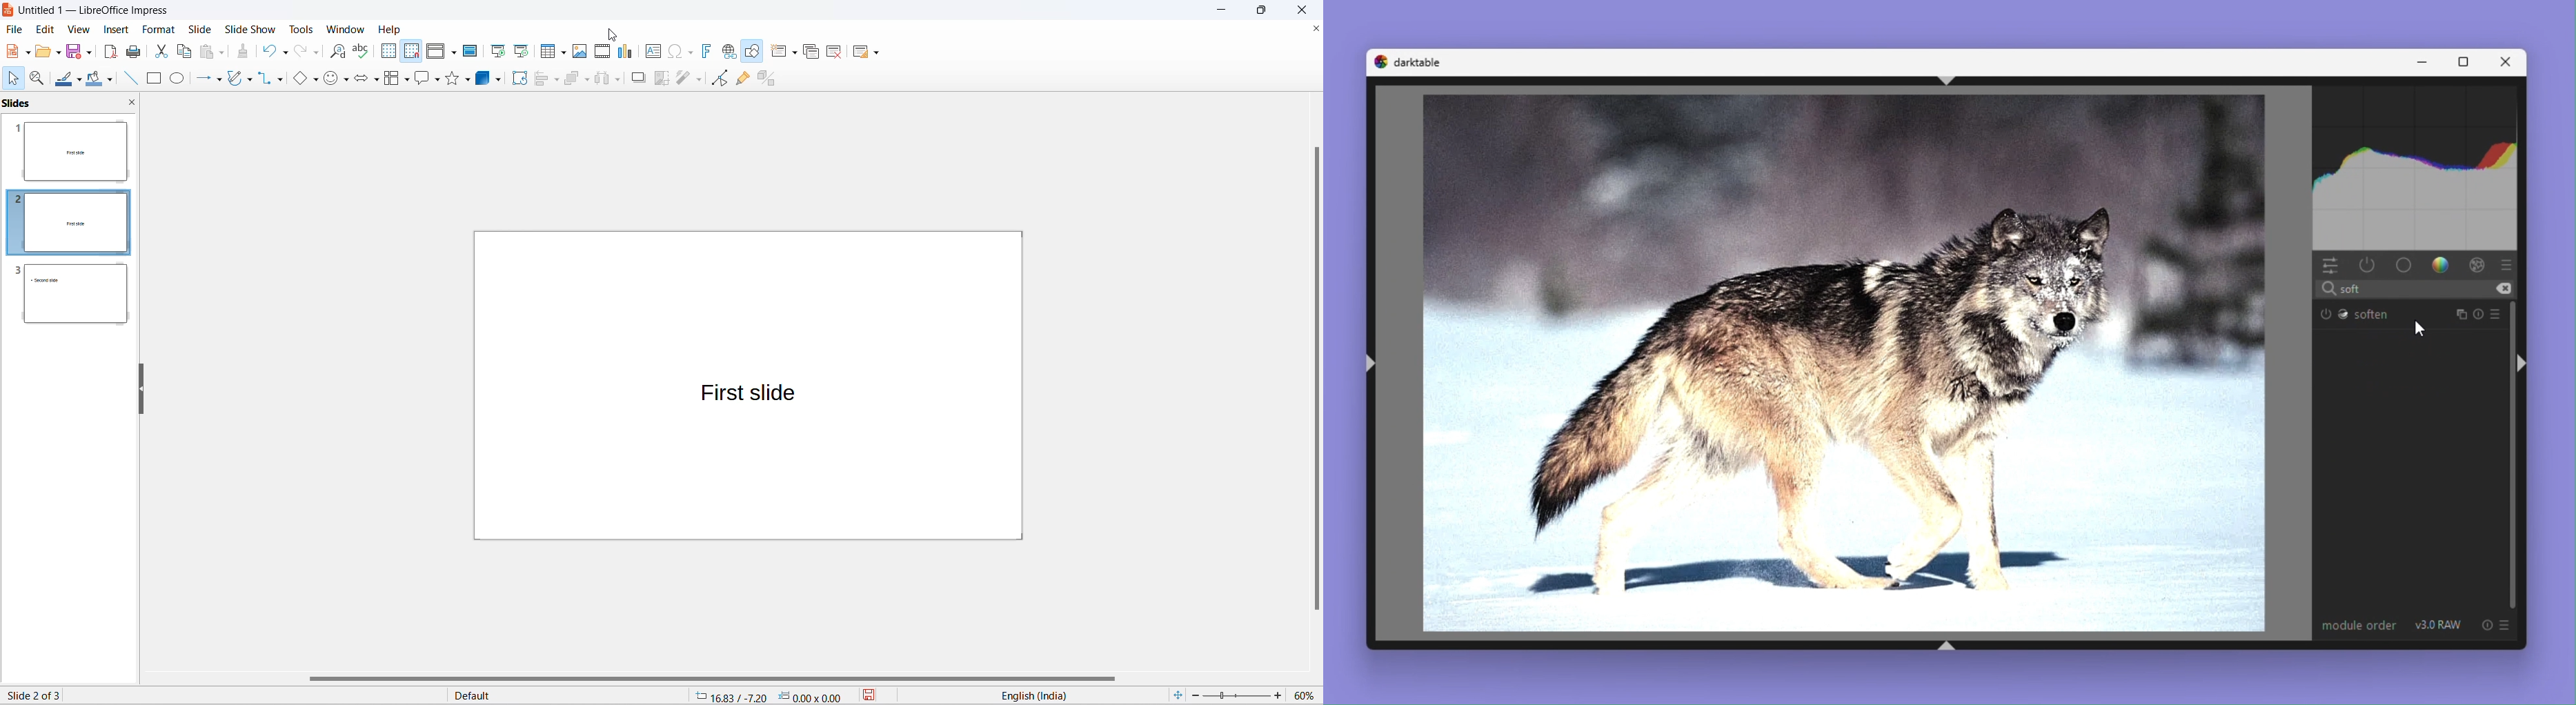  I want to click on edit, so click(47, 29).